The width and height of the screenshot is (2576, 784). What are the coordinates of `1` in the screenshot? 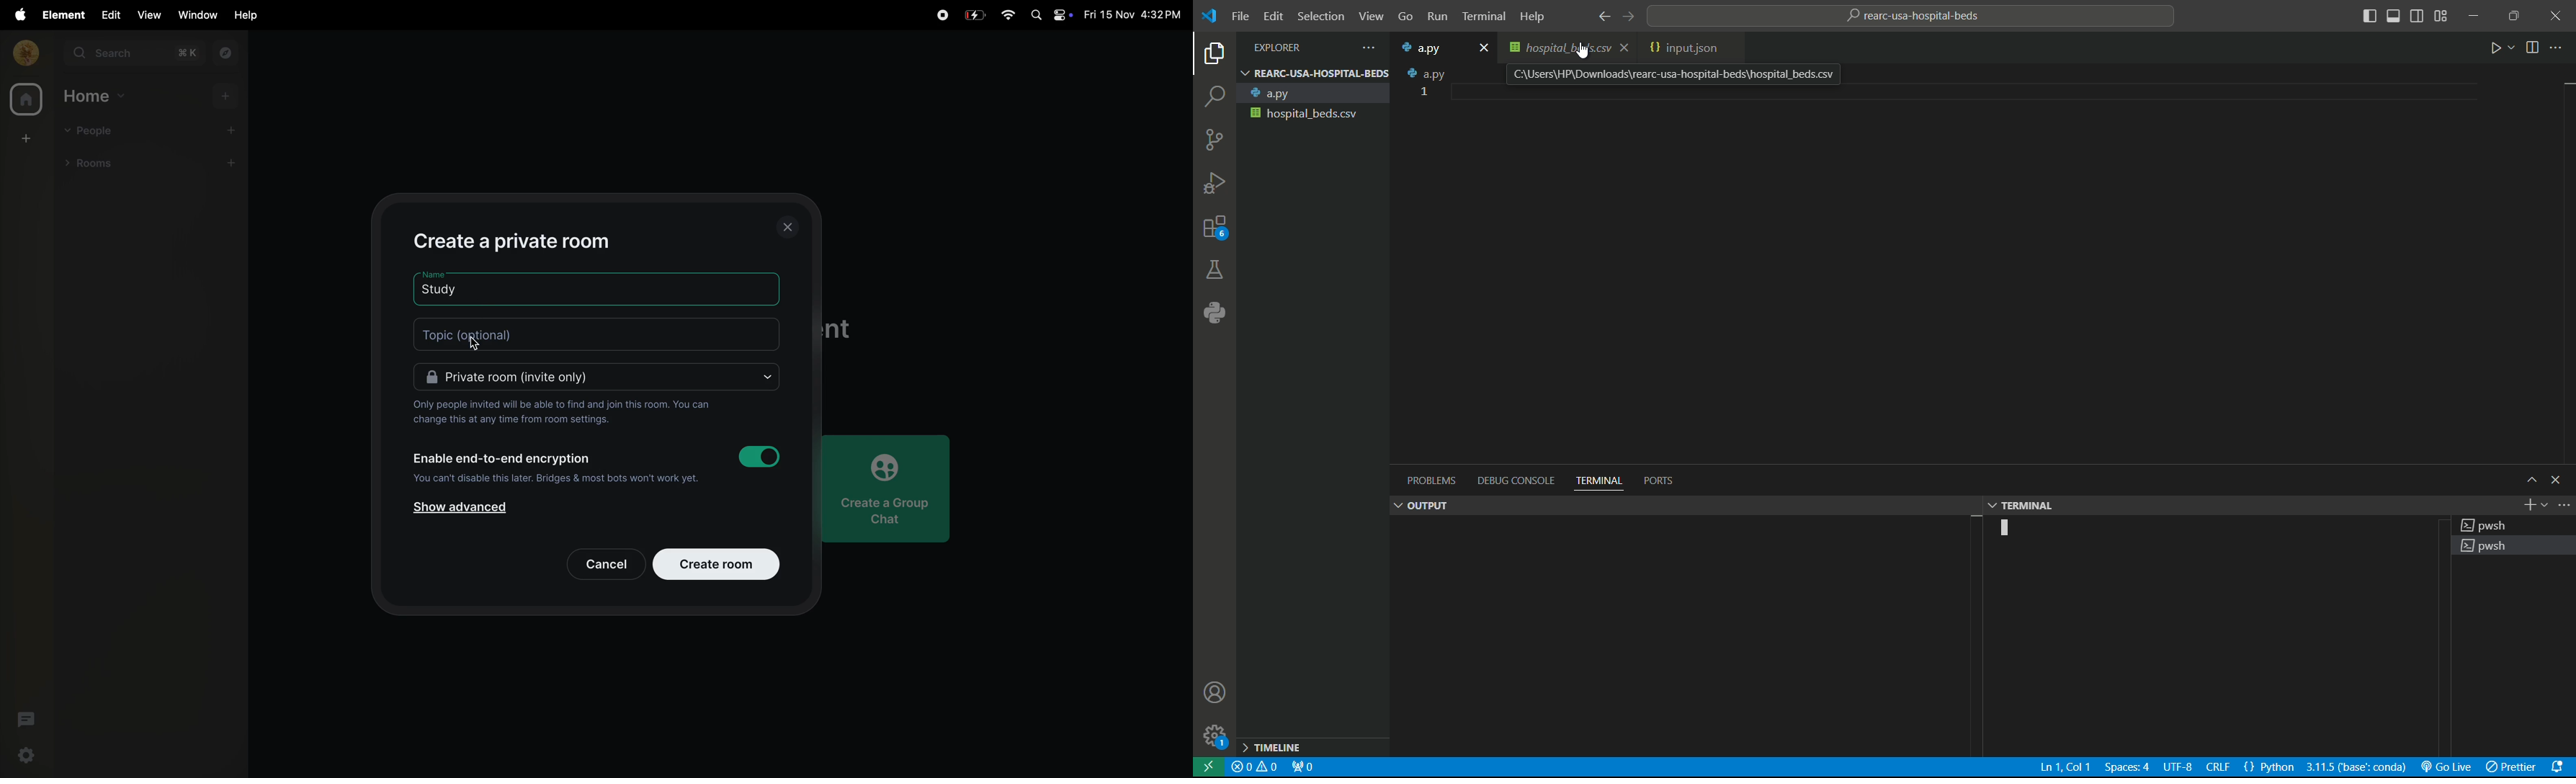 It's located at (1423, 91).